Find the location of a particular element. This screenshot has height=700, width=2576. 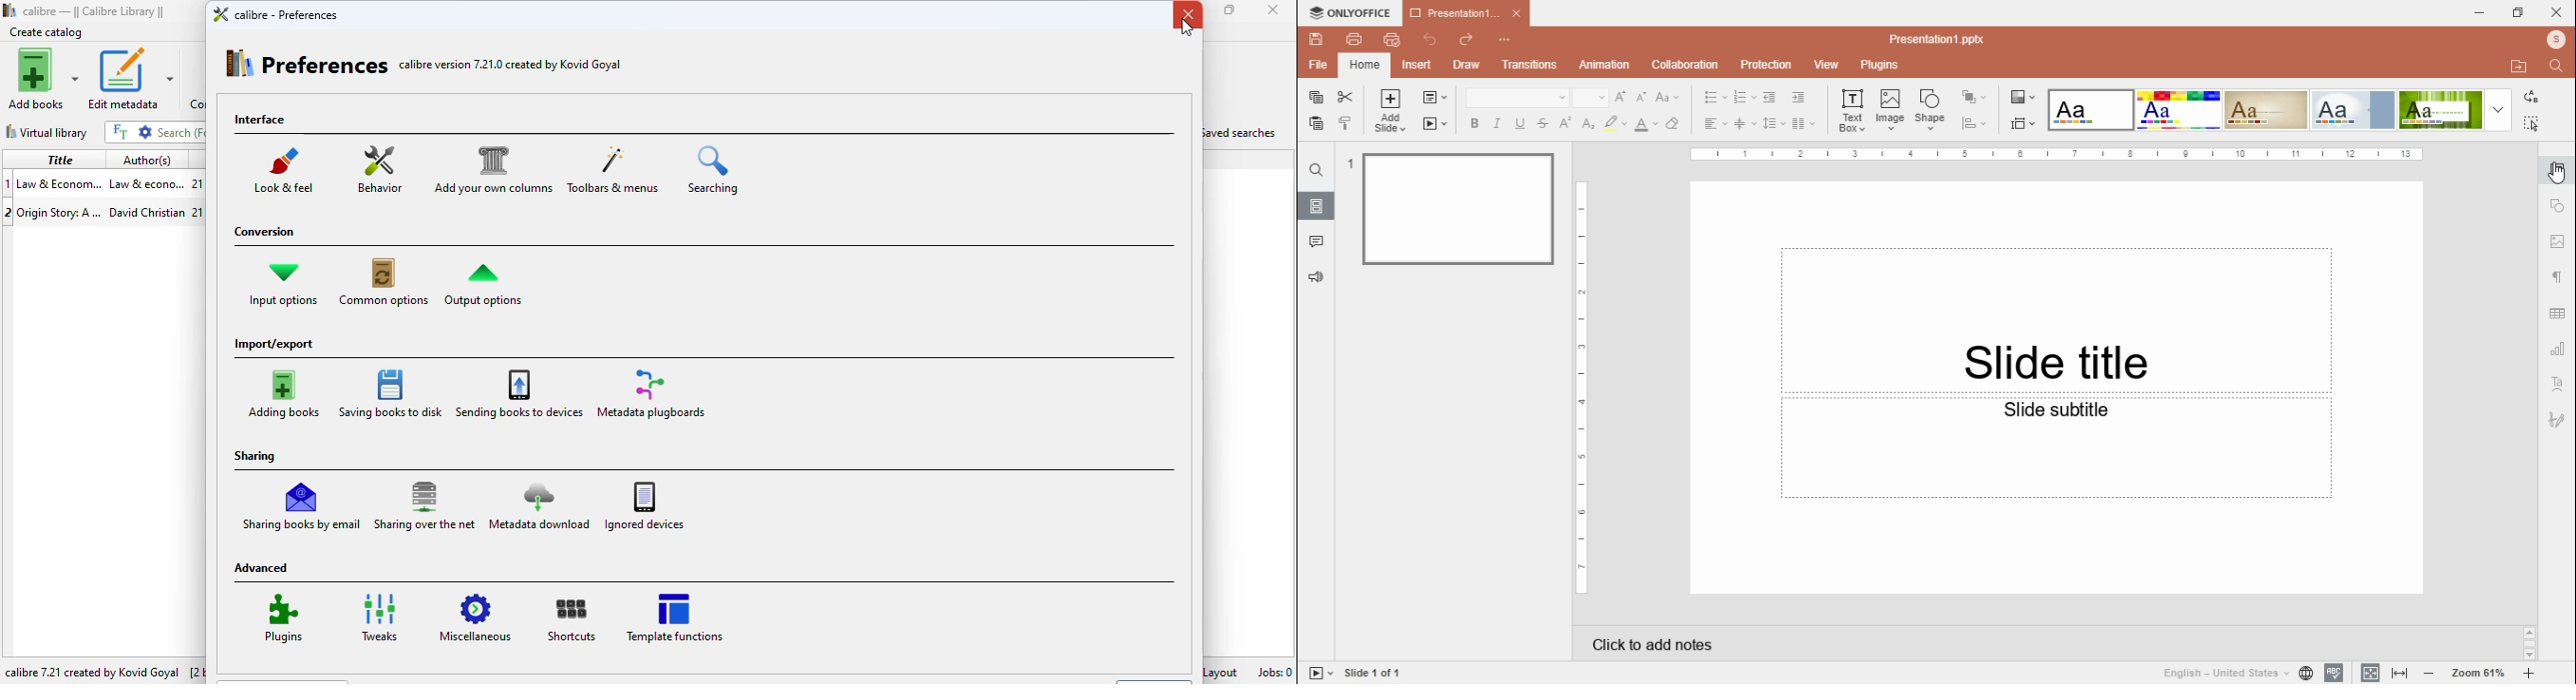

find is located at coordinates (2556, 66).